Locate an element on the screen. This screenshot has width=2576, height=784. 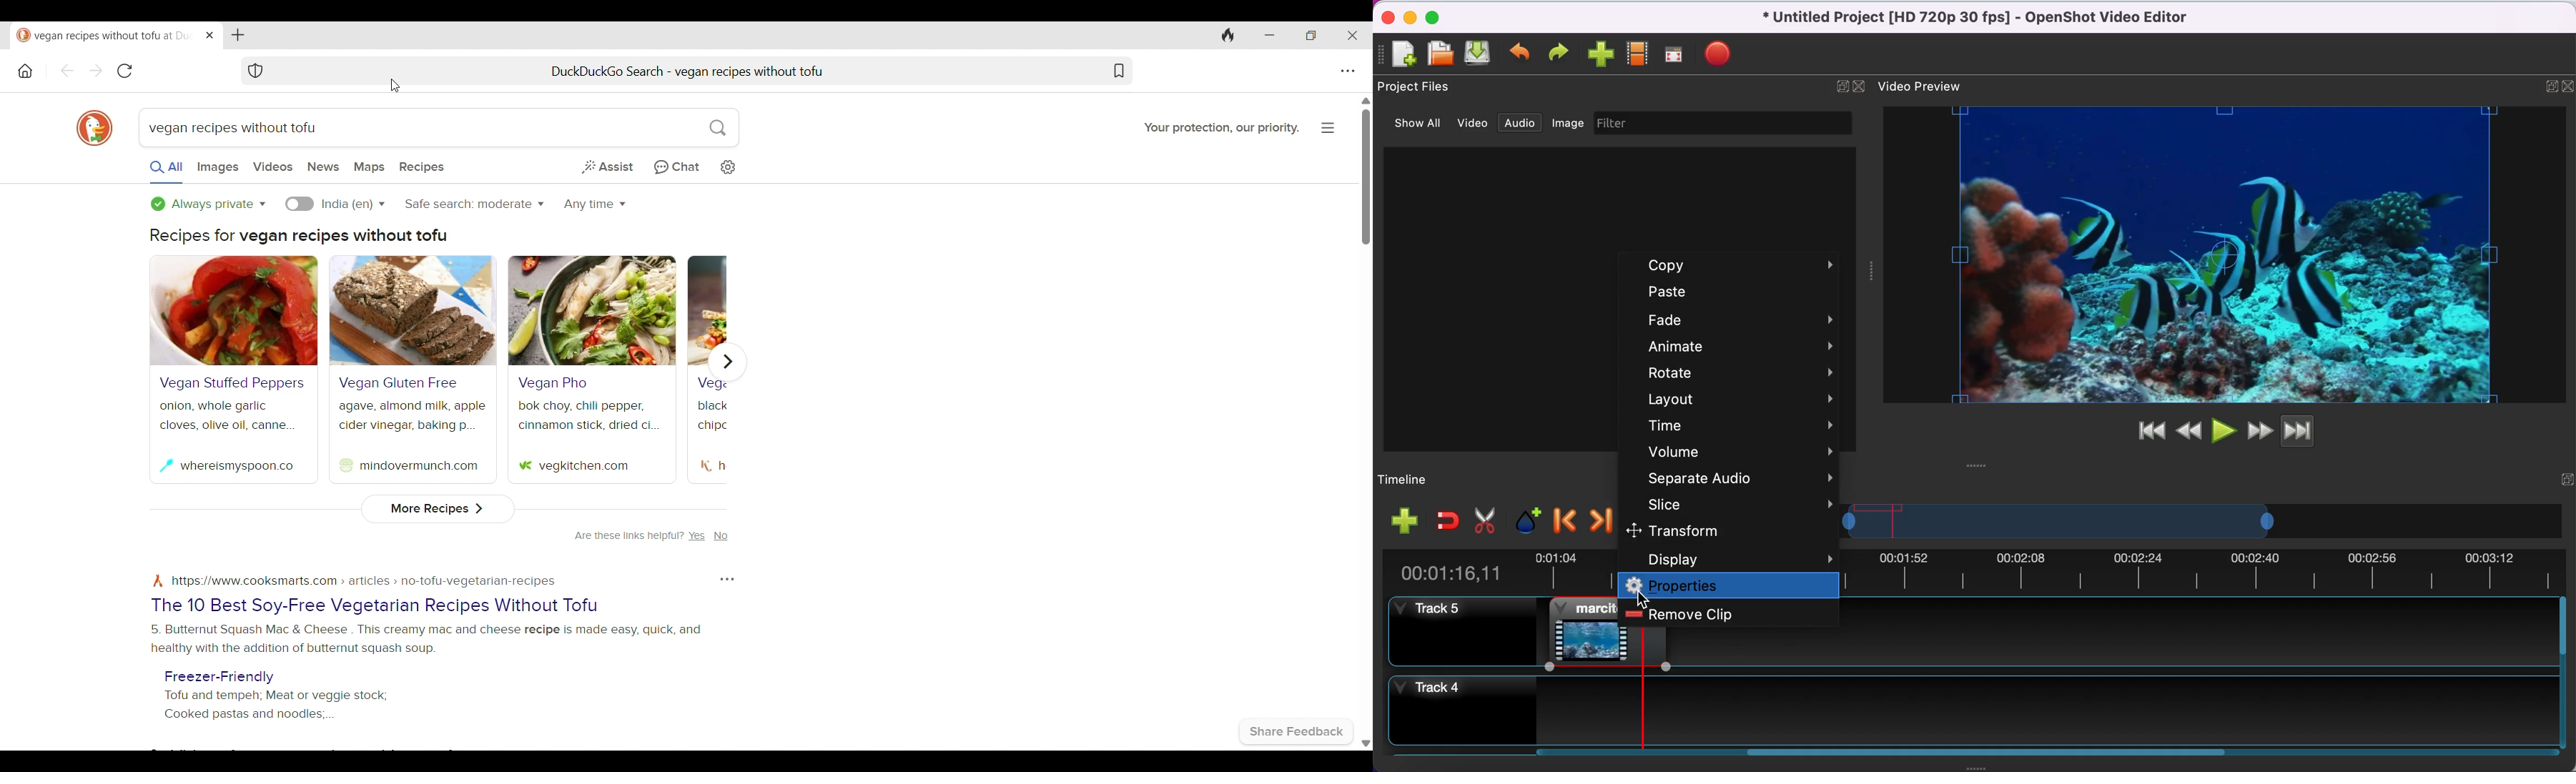
separate audio is located at coordinates (1734, 478).